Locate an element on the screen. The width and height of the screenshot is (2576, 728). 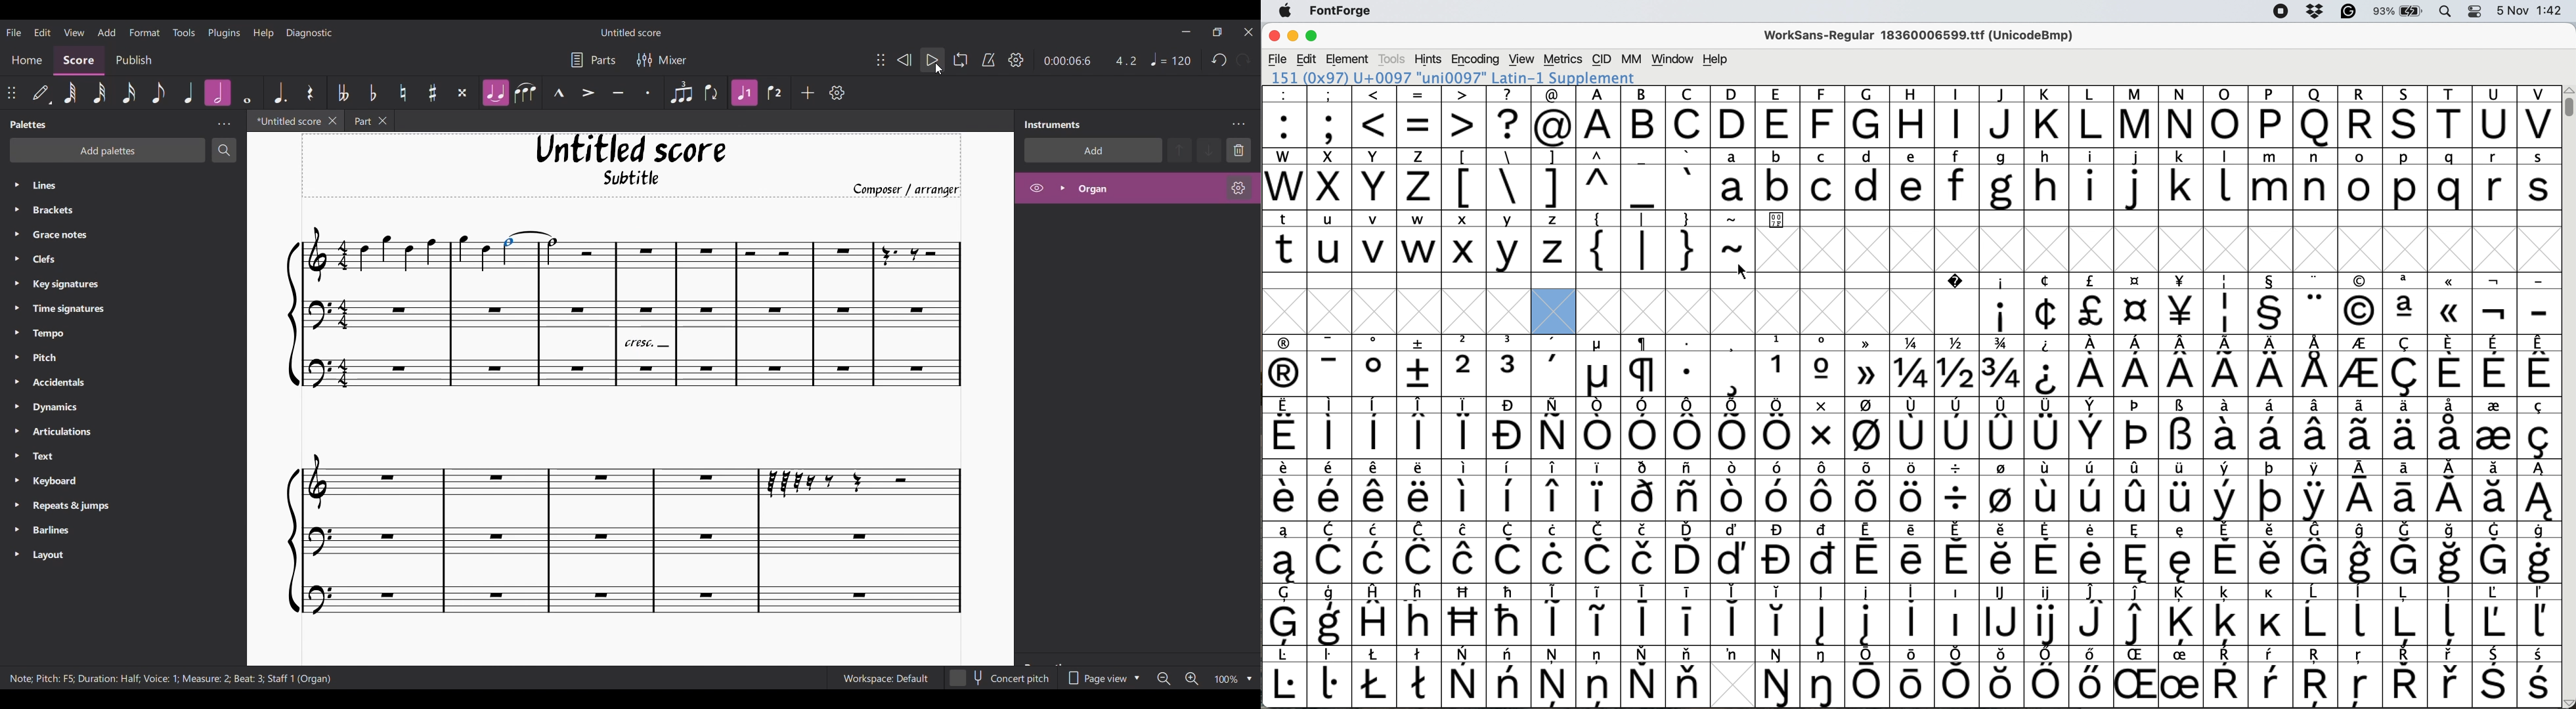
Metronome is located at coordinates (988, 60).